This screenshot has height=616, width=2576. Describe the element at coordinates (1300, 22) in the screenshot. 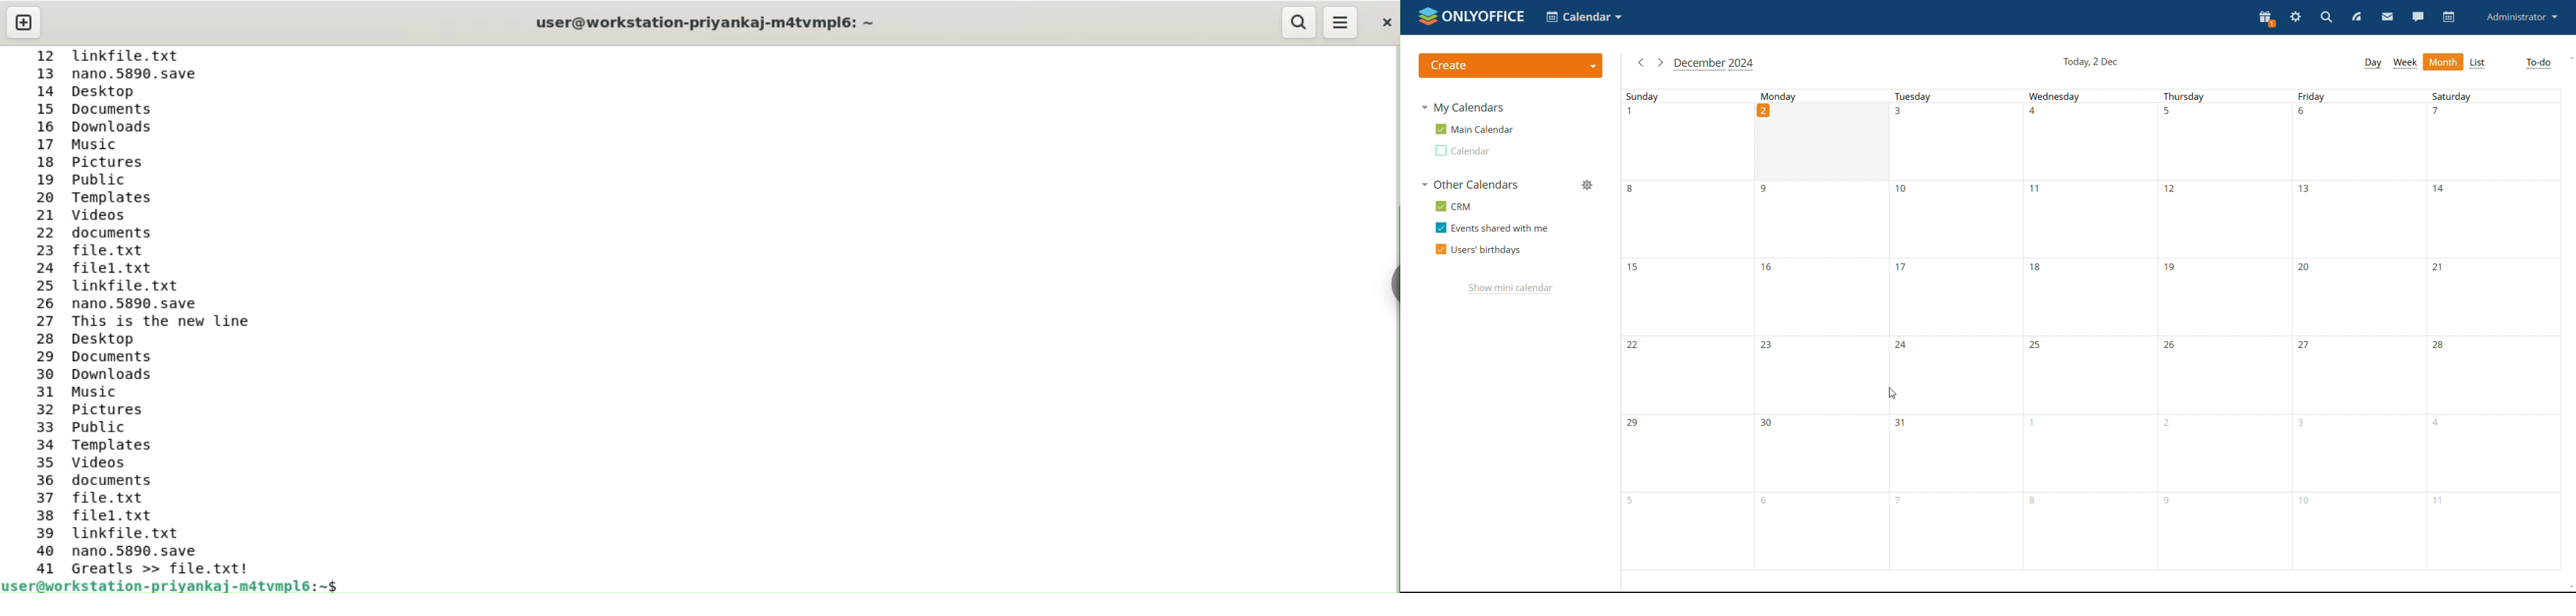

I see `search` at that location.